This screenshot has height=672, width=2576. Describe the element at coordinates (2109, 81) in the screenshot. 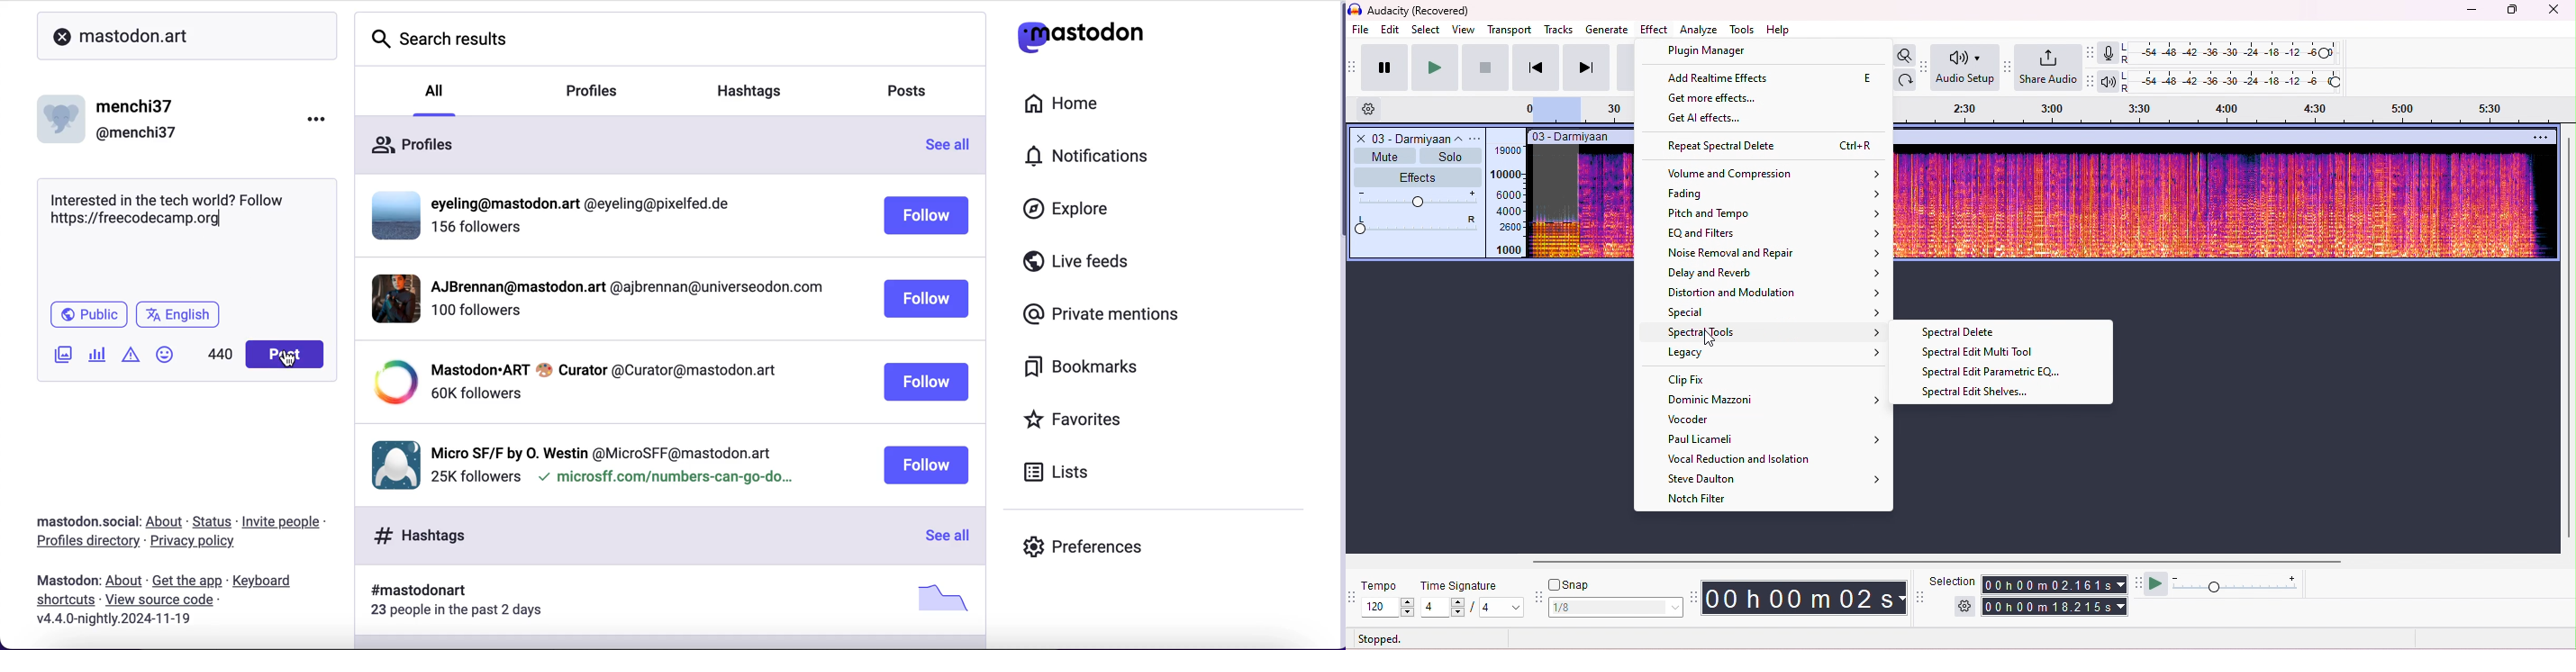

I see `playback meter` at that location.